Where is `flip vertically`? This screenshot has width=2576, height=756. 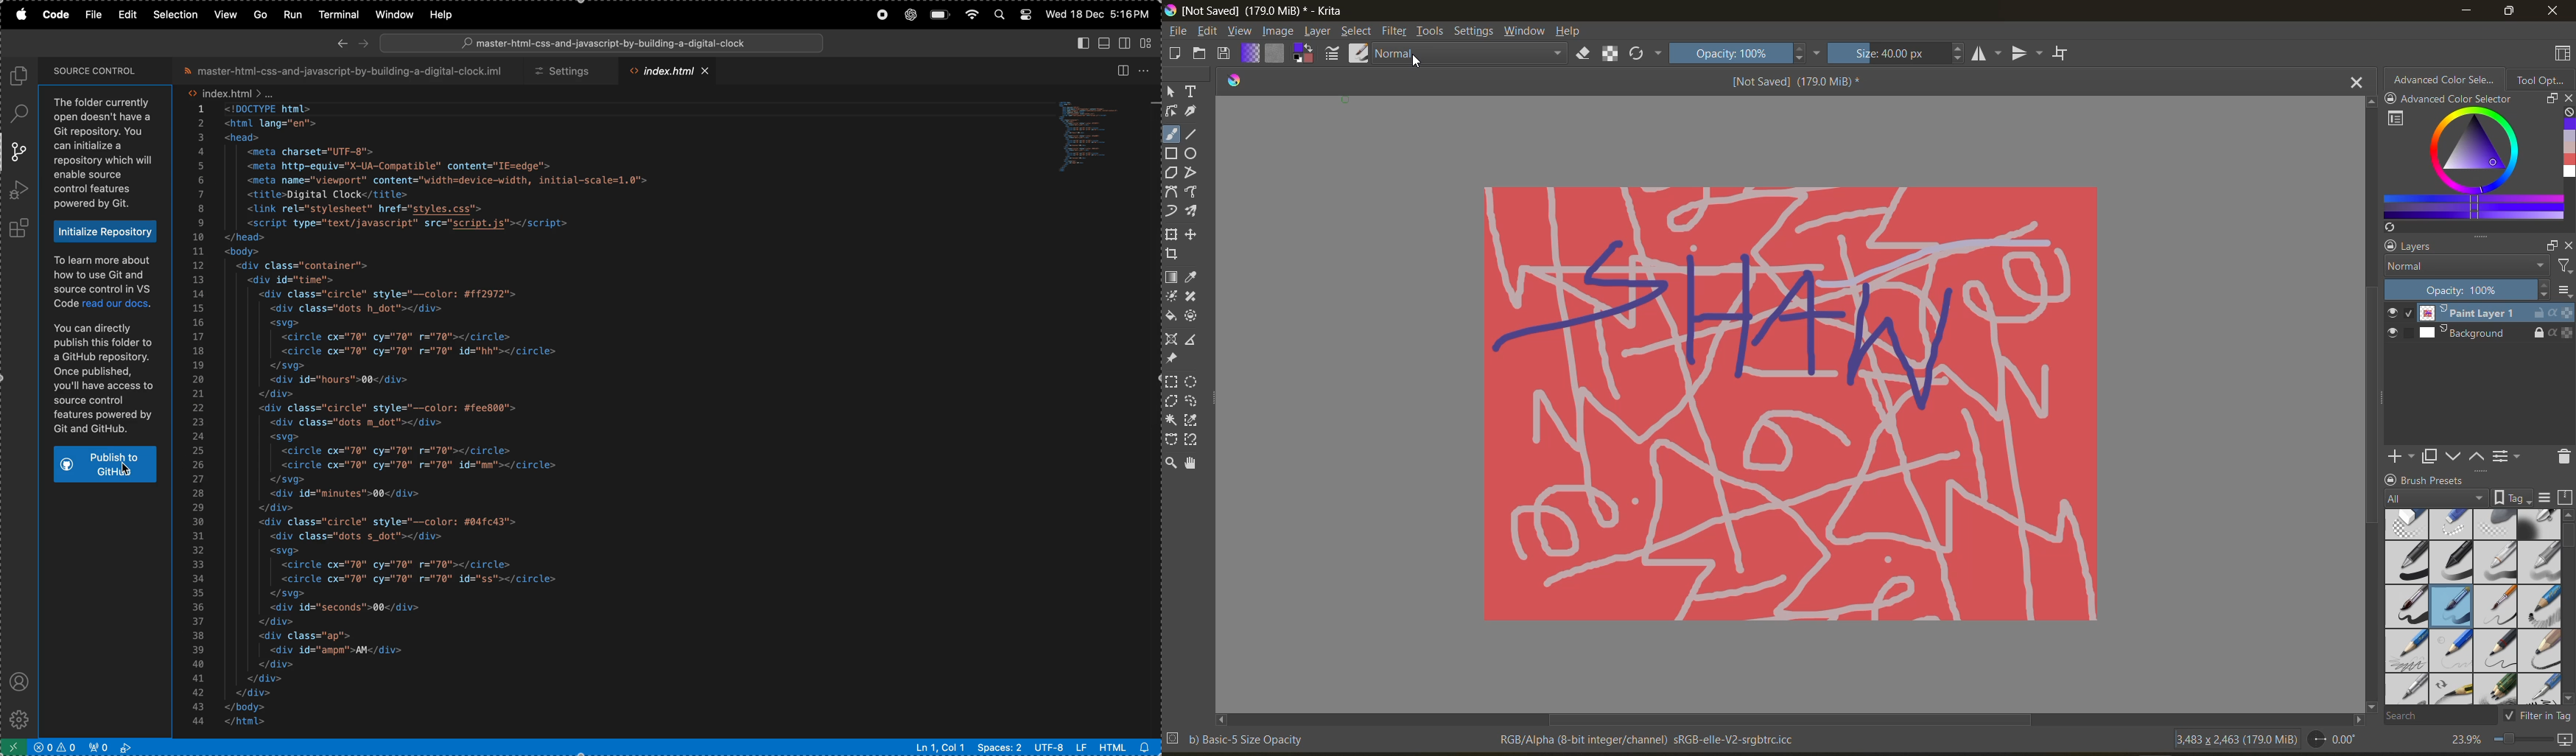
flip vertically is located at coordinates (2027, 53).